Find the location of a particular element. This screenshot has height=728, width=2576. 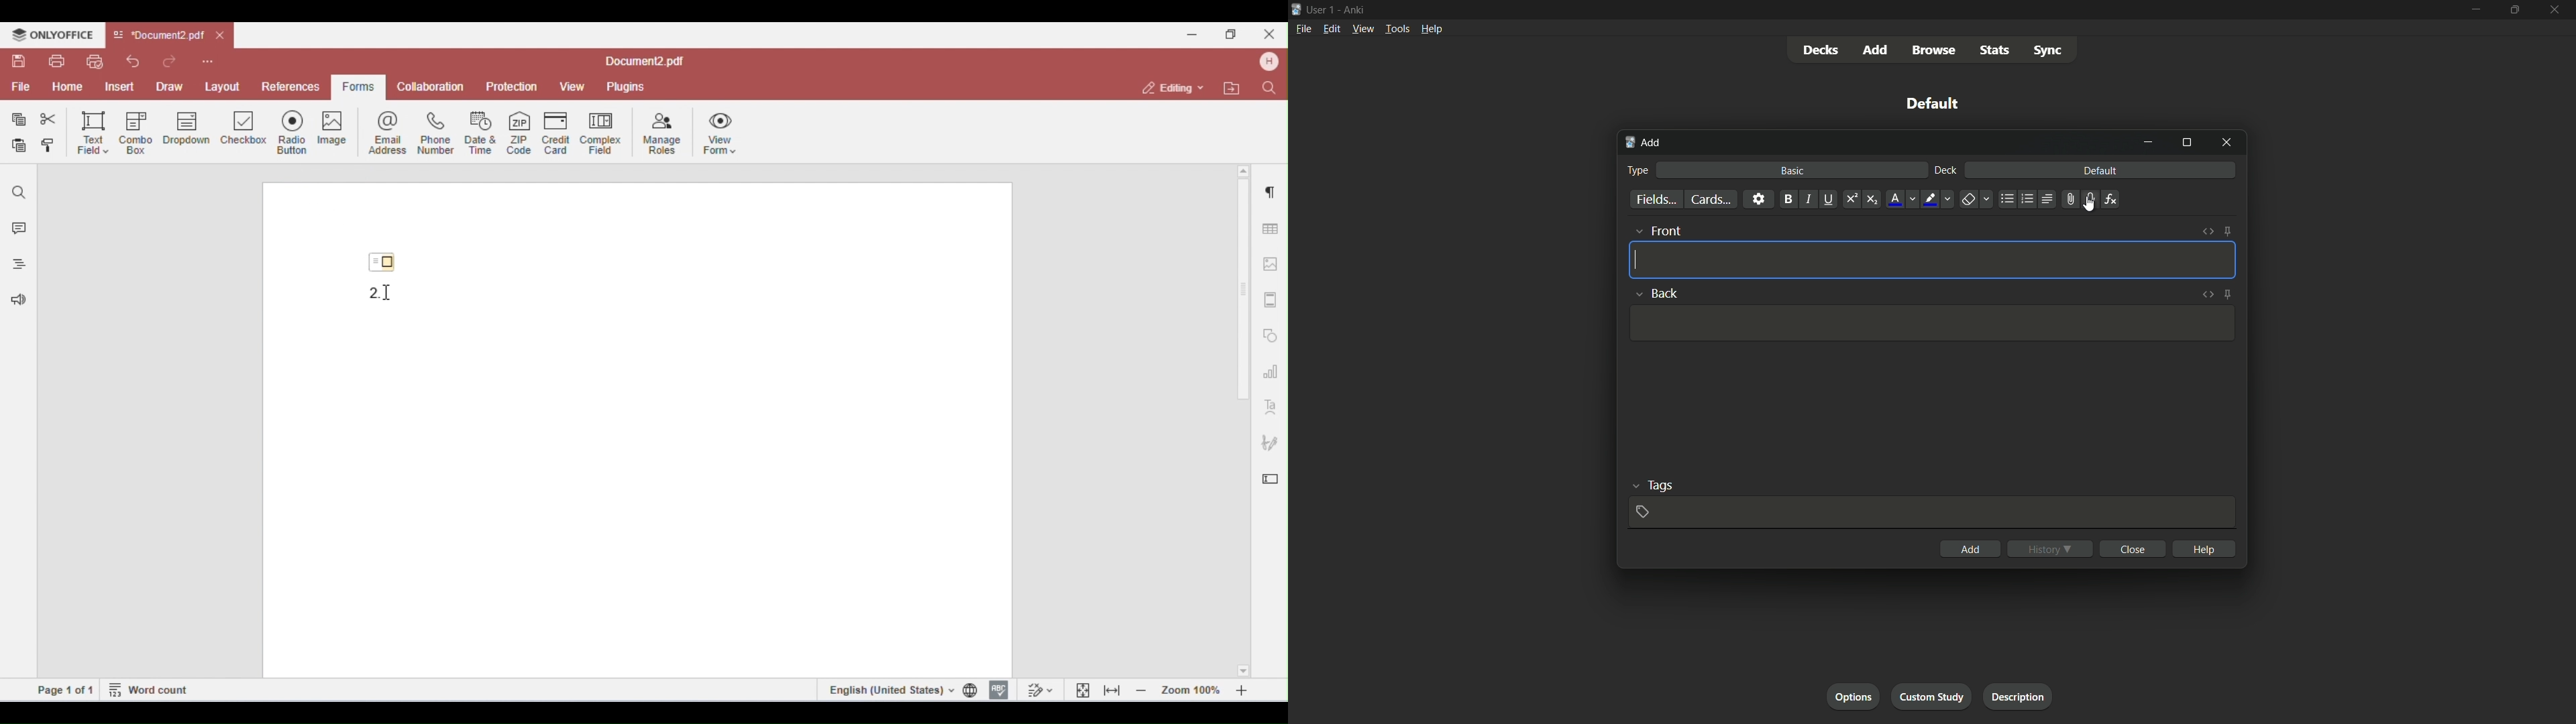

minimize is located at coordinates (2150, 142).